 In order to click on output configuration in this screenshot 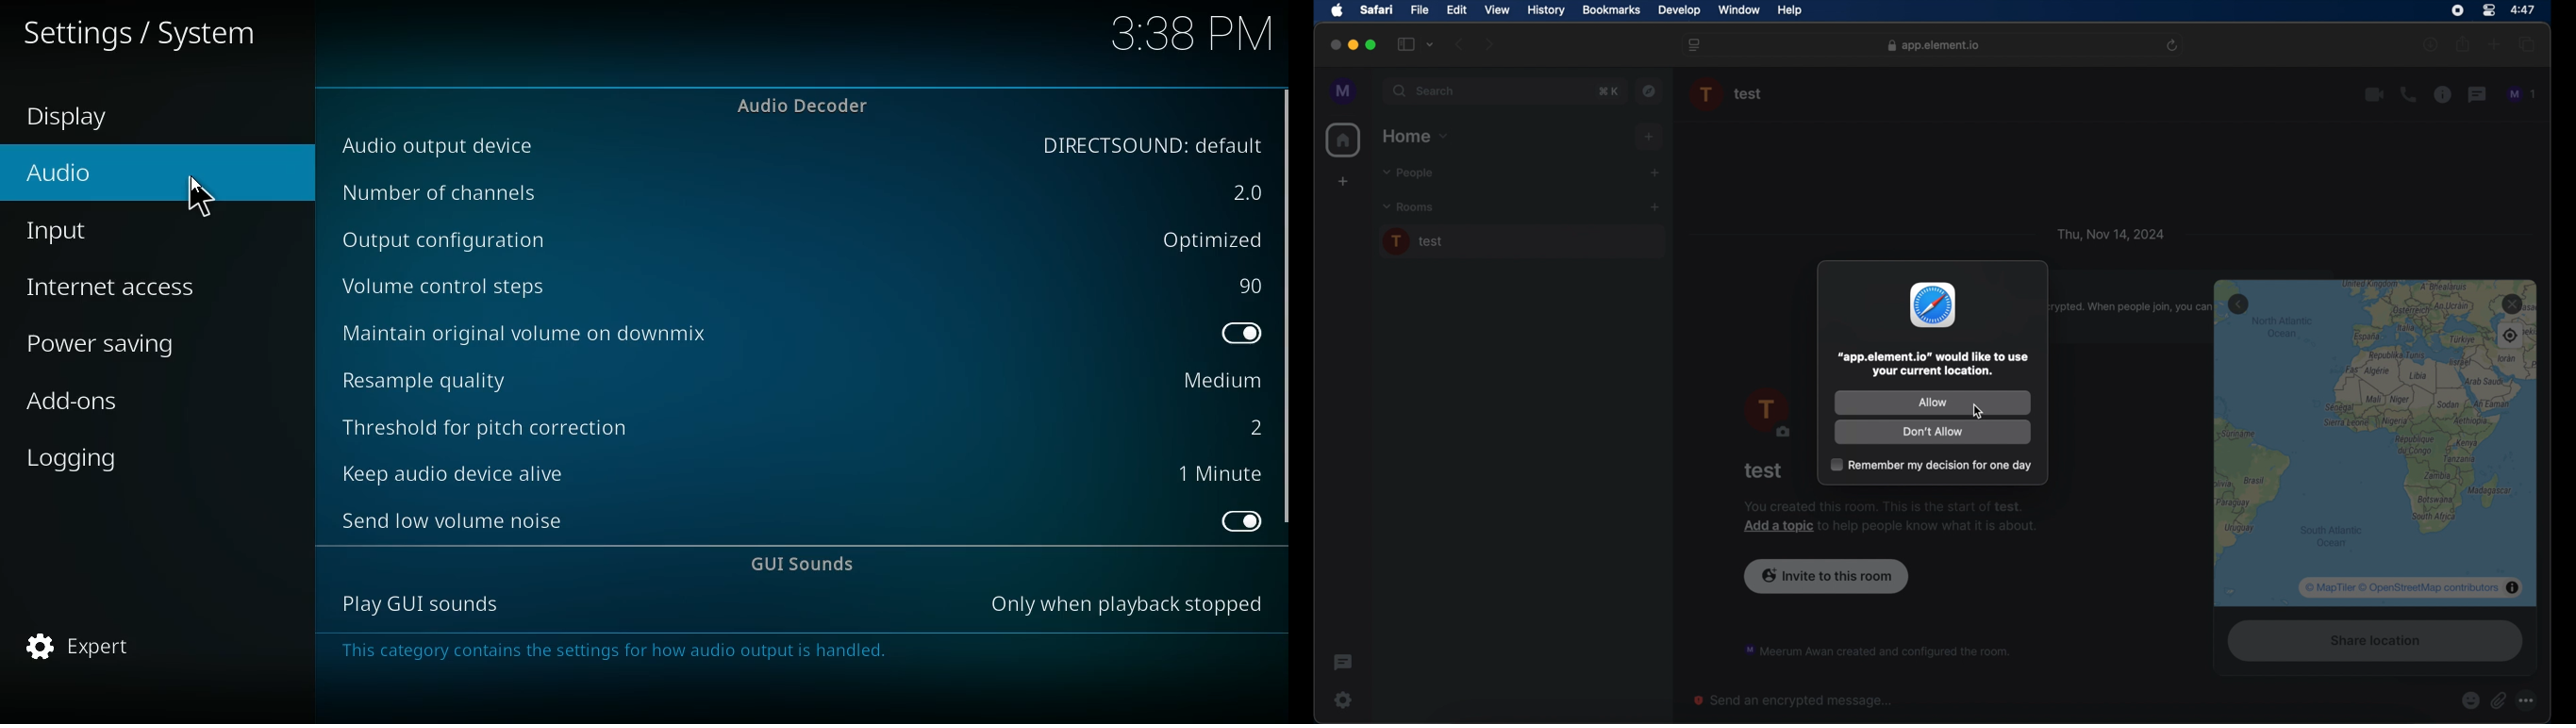, I will do `click(455, 243)`.